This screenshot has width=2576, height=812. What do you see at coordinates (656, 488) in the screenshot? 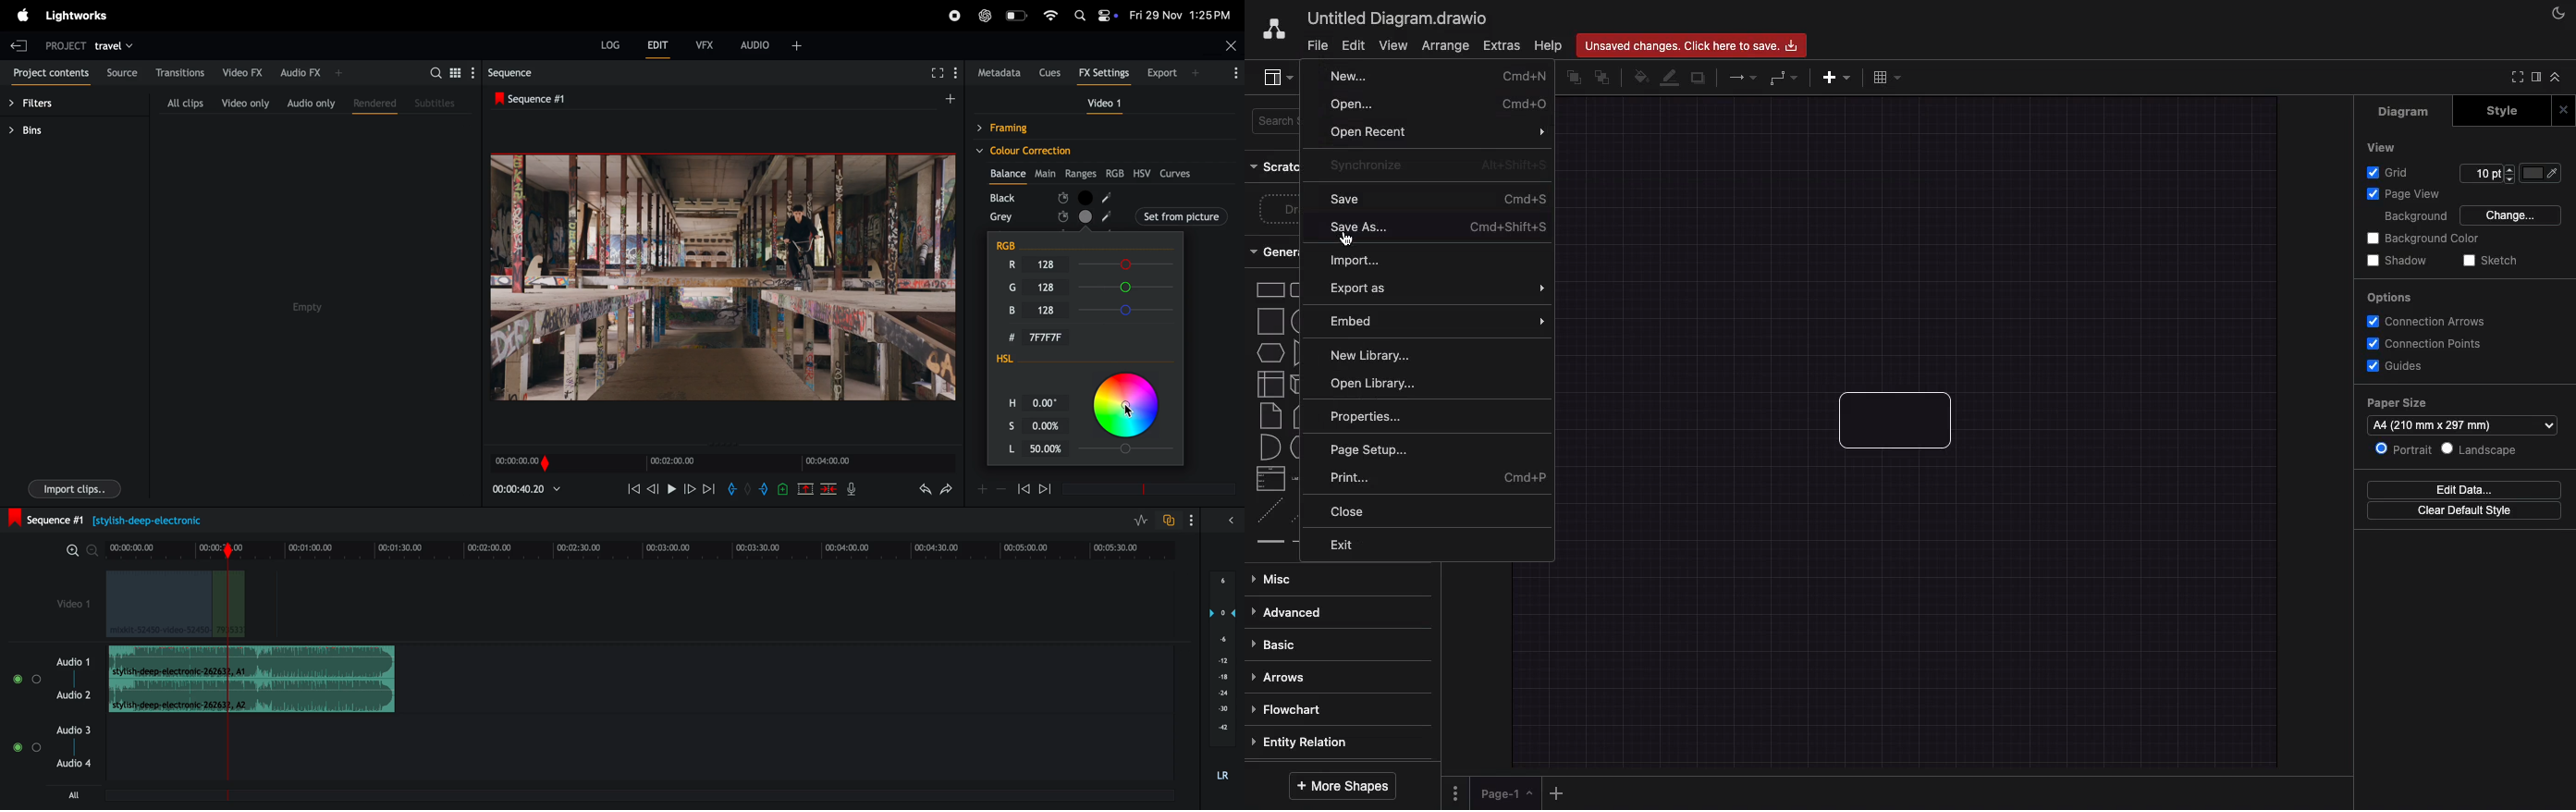
I see `previous frame` at bounding box center [656, 488].